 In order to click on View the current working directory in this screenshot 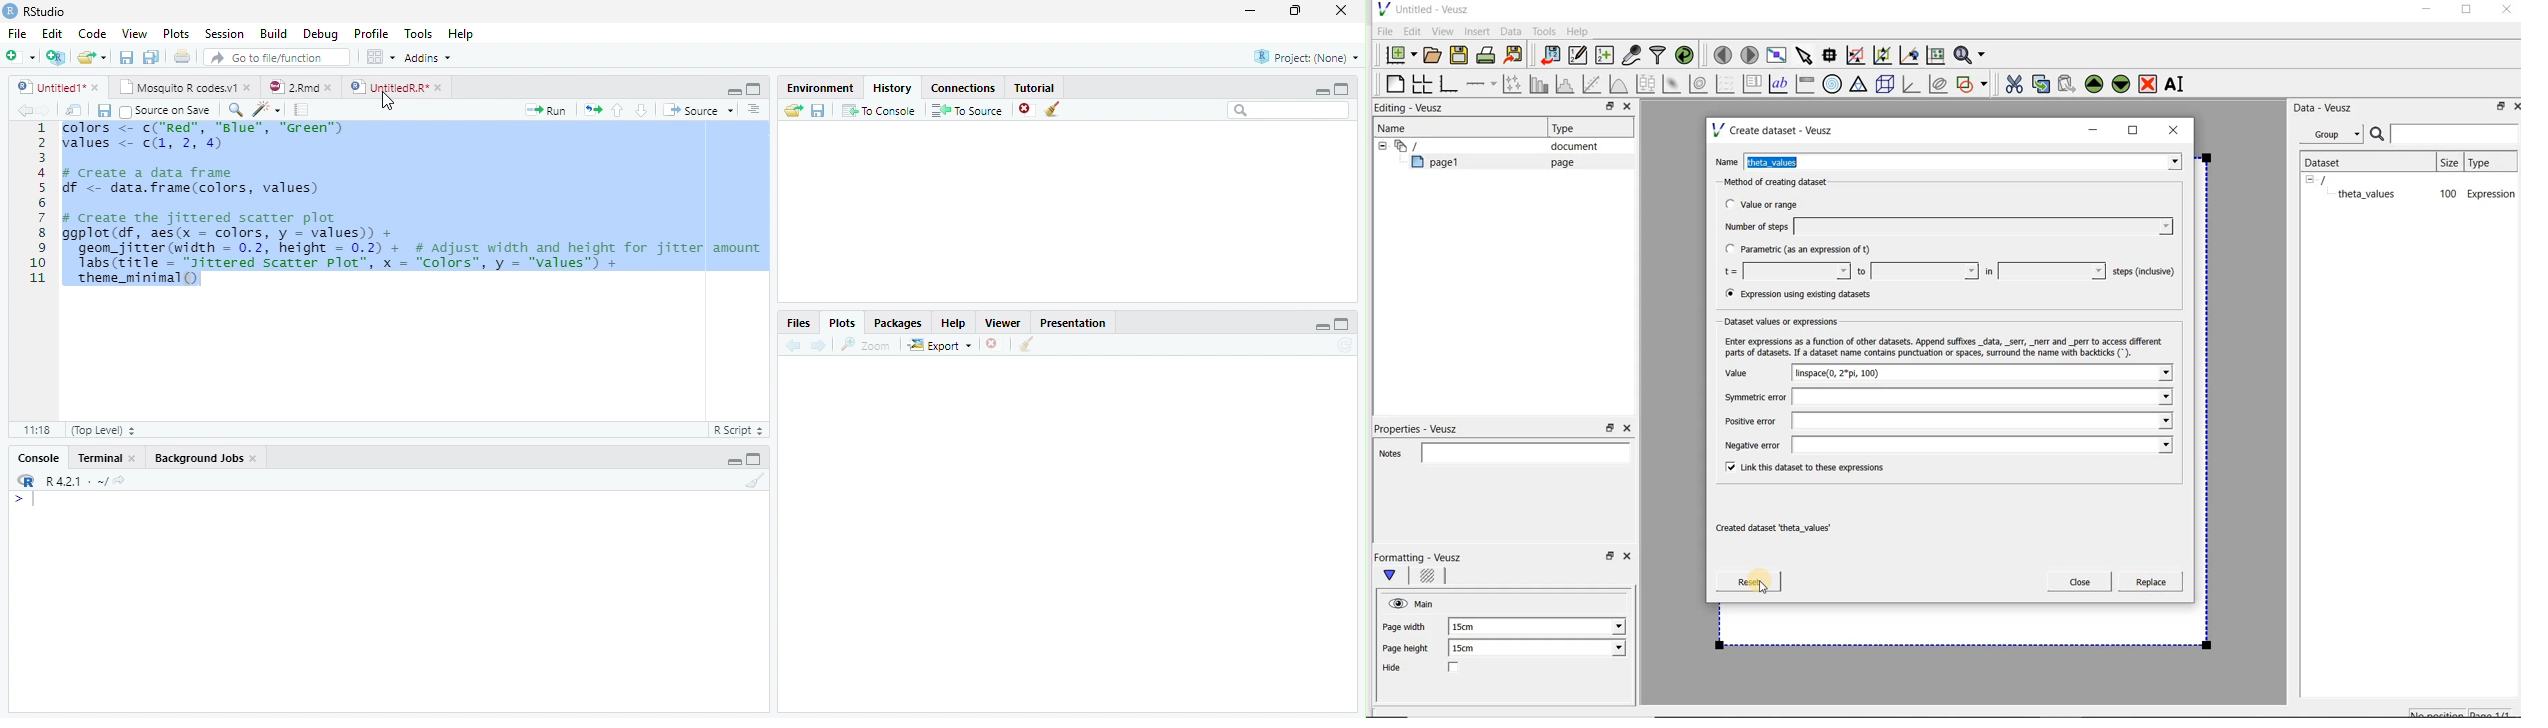, I will do `click(121, 480)`.